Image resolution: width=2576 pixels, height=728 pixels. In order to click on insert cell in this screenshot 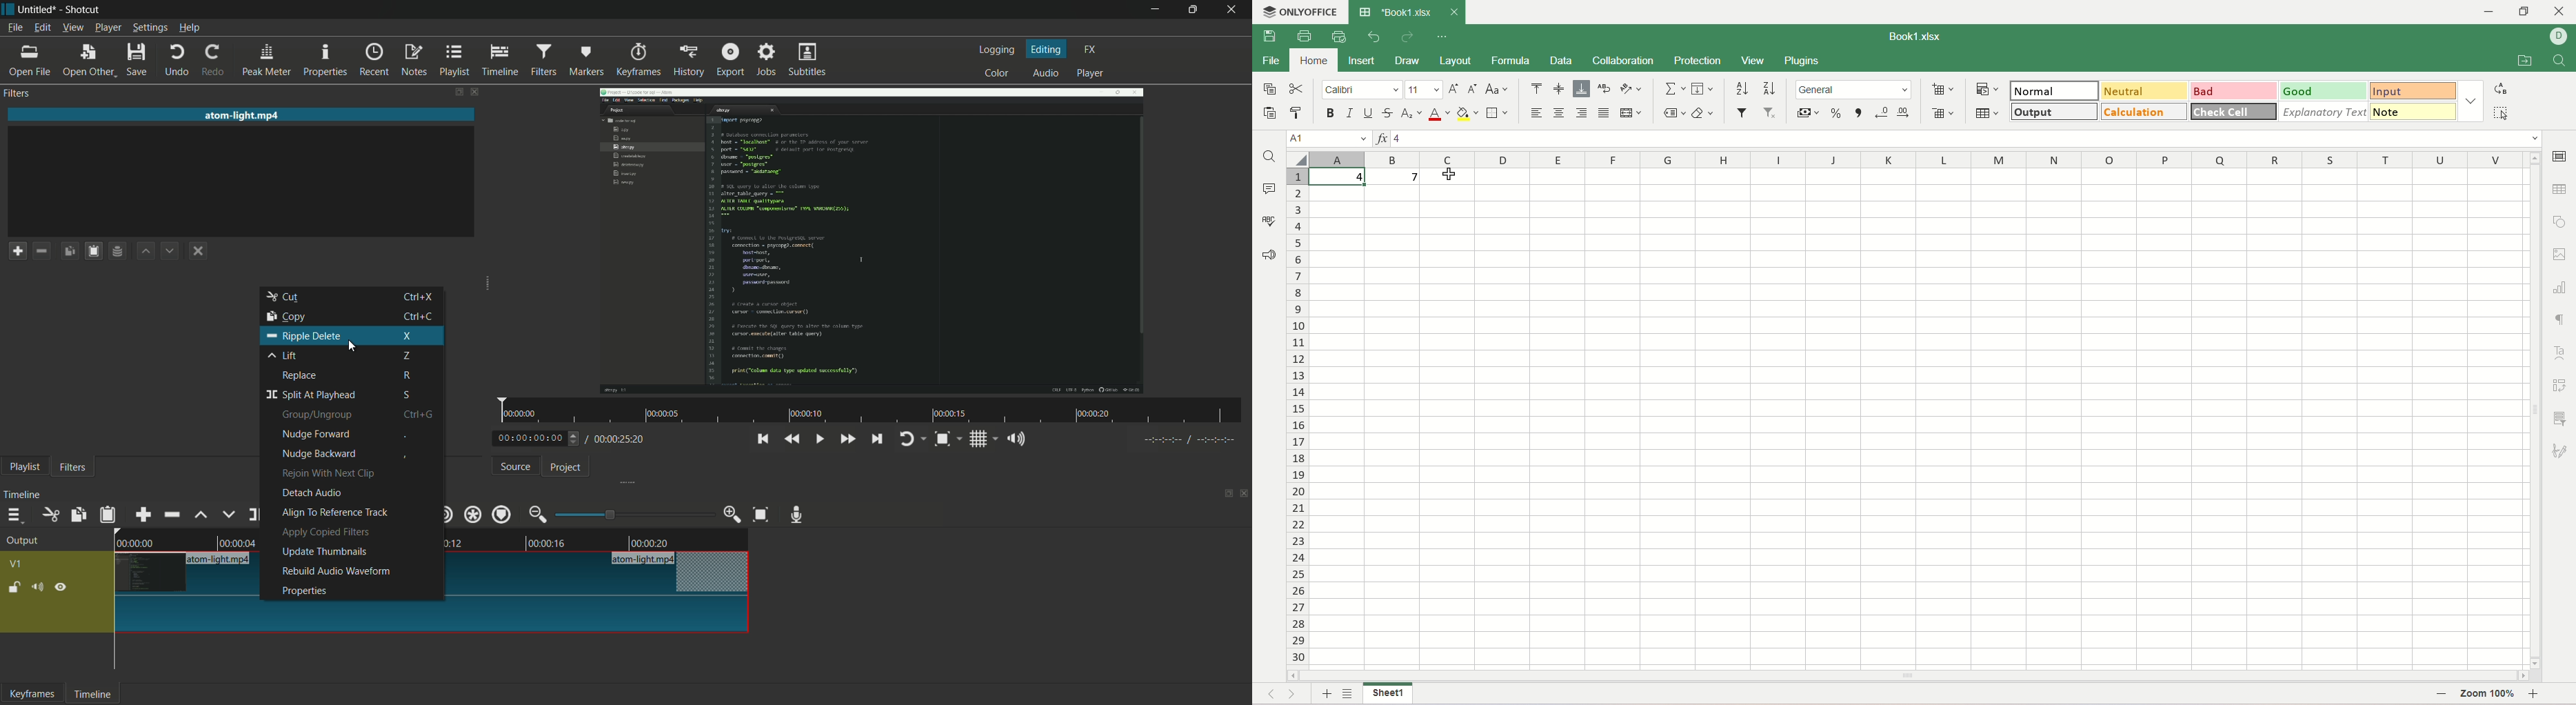, I will do `click(1944, 87)`.